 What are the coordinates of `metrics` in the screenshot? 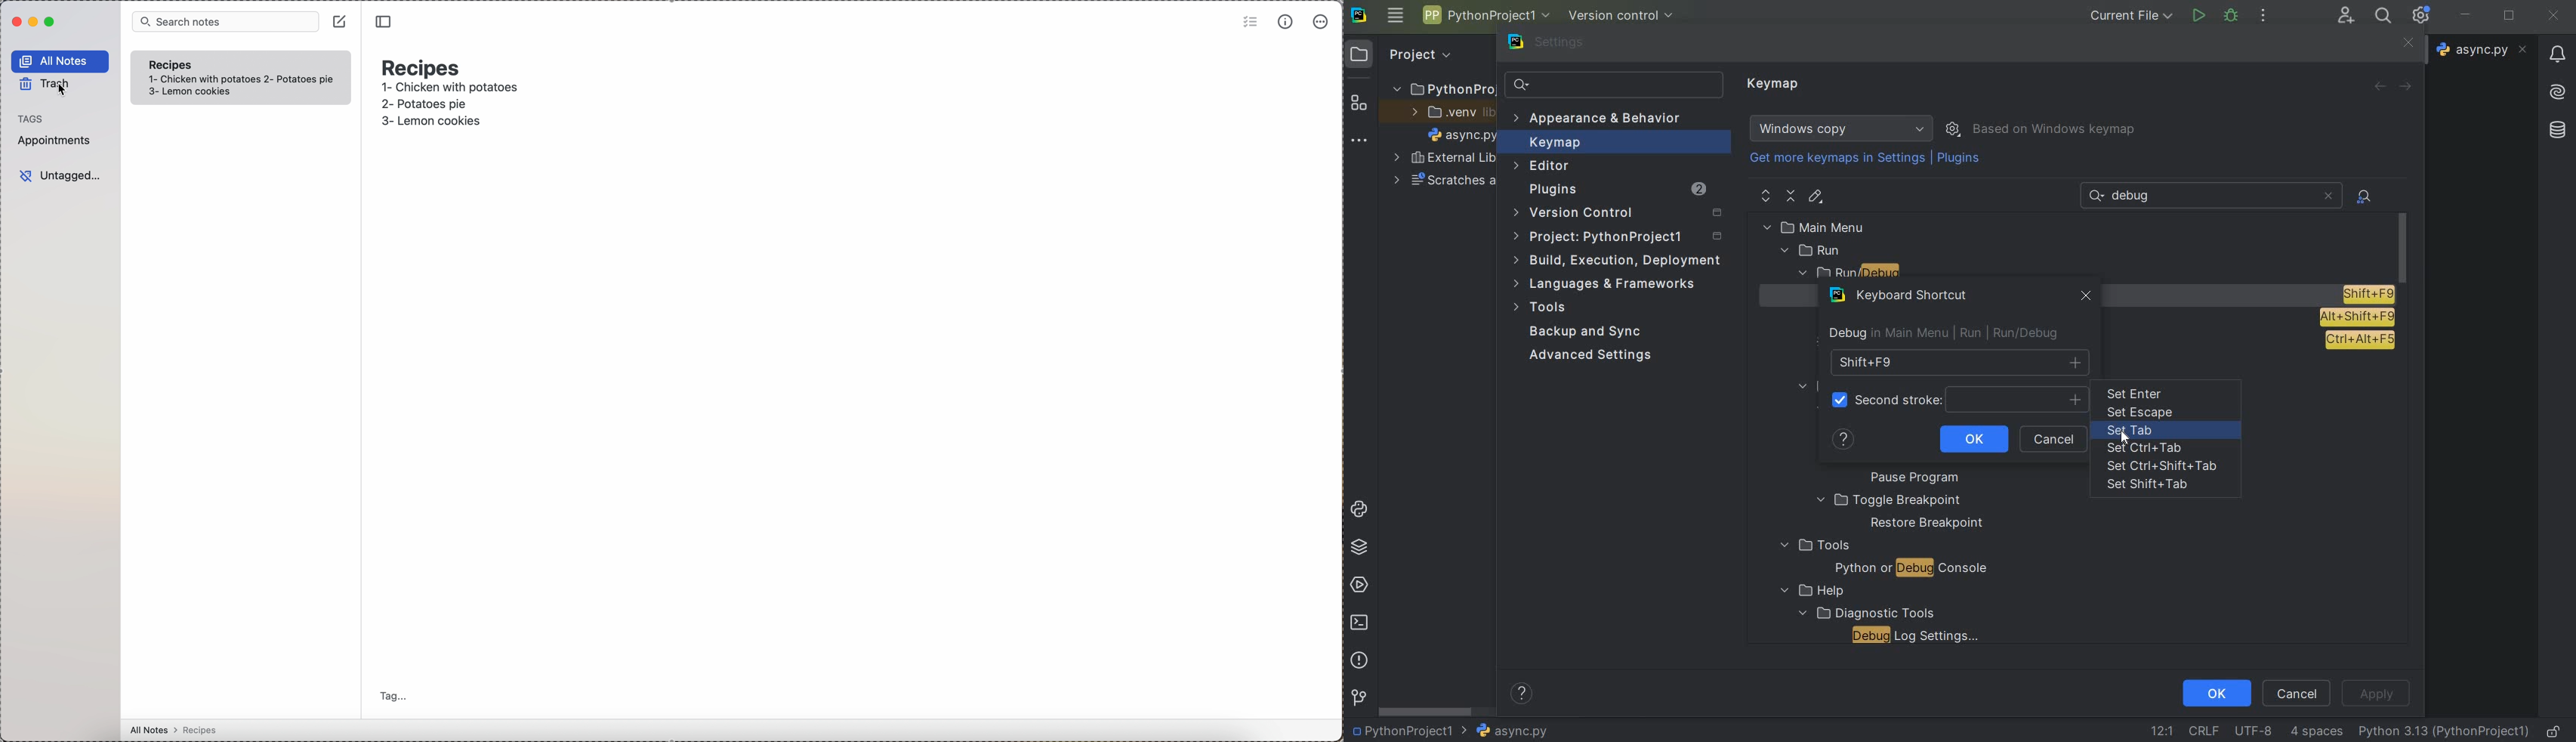 It's located at (1287, 22).